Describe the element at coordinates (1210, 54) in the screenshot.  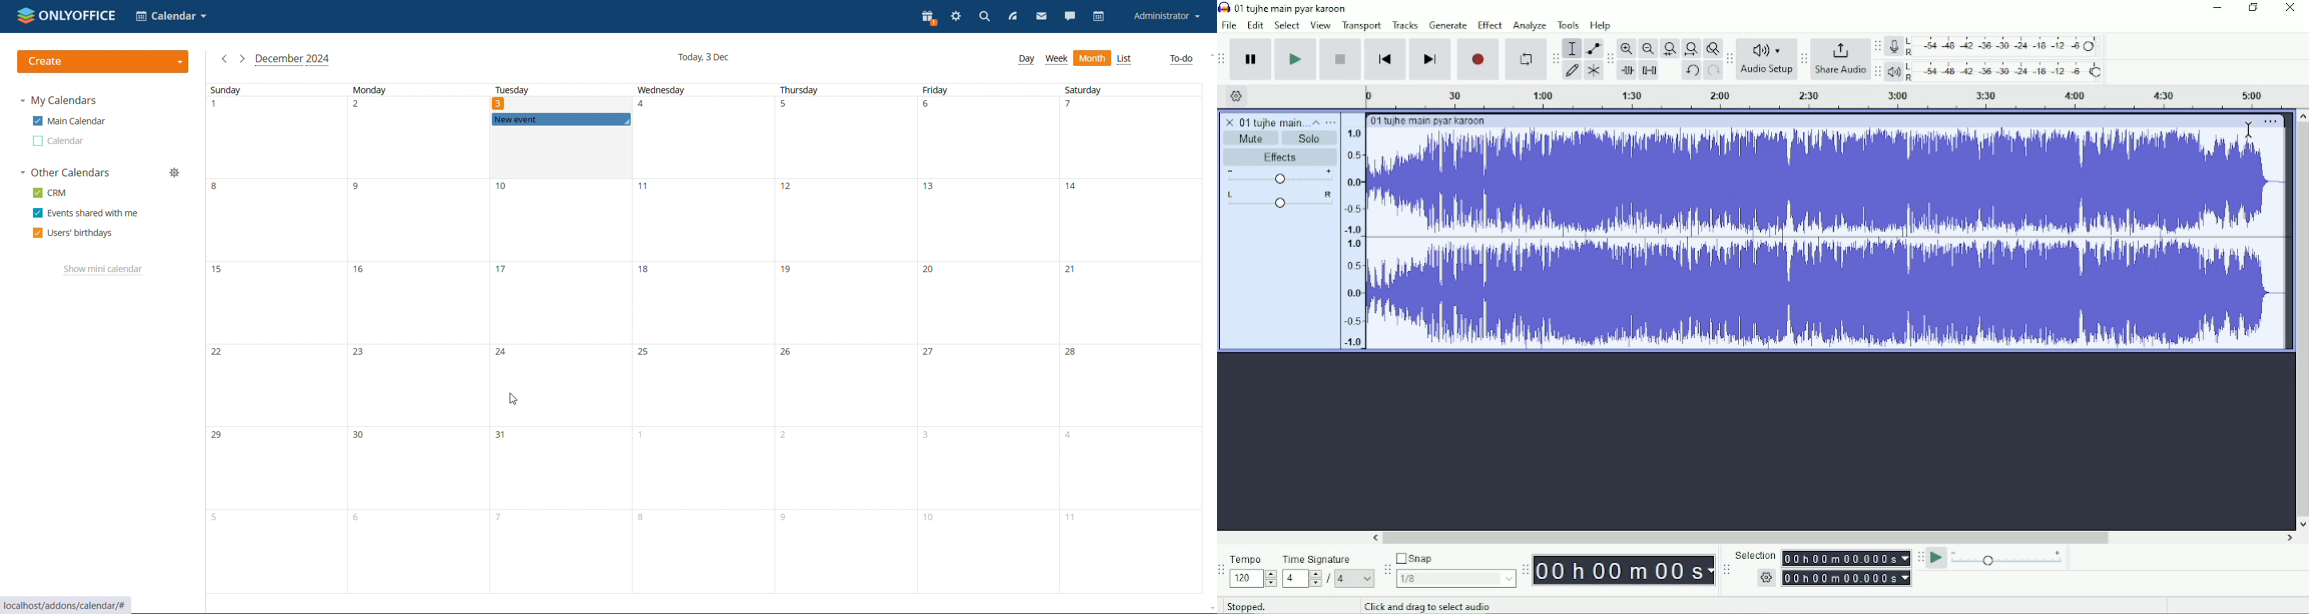
I see `scroll up` at that location.